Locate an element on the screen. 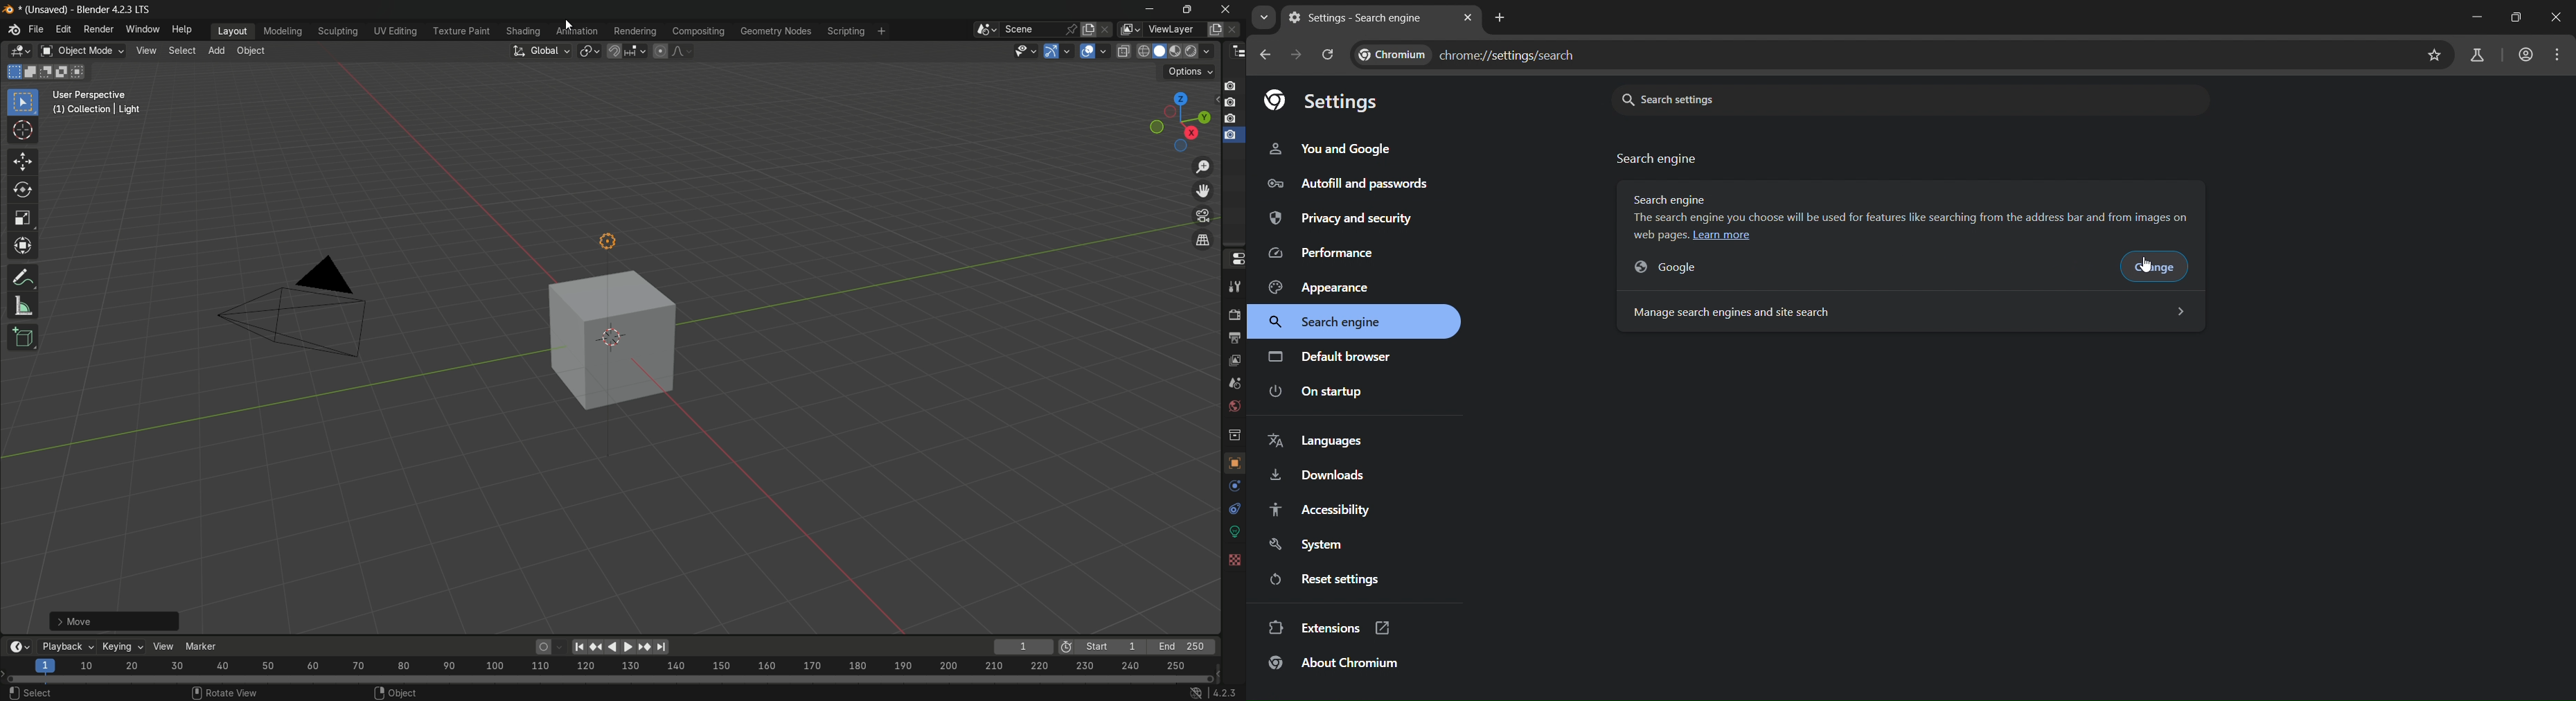  jump to keyframe is located at coordinates (598, 646).